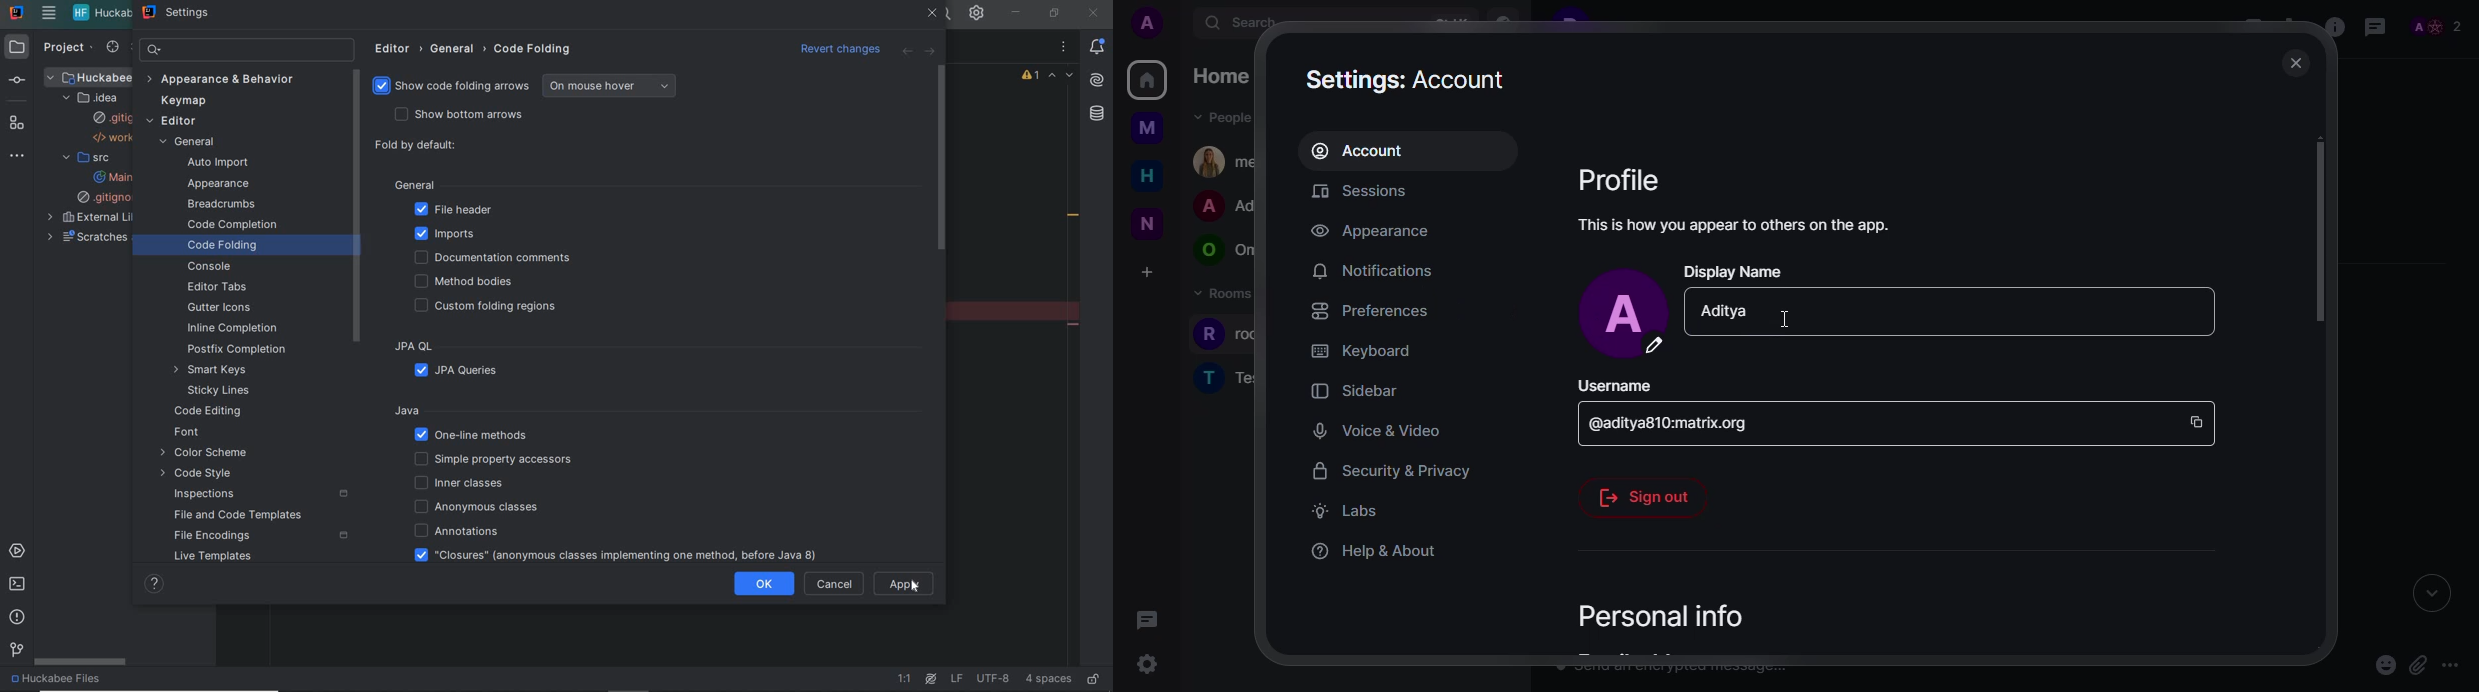 Image resolution: width=2492 pixels, height=700 pixels. Describe the element at coordinates (1346, 510) in the screenshot. I see `labs` at that location.